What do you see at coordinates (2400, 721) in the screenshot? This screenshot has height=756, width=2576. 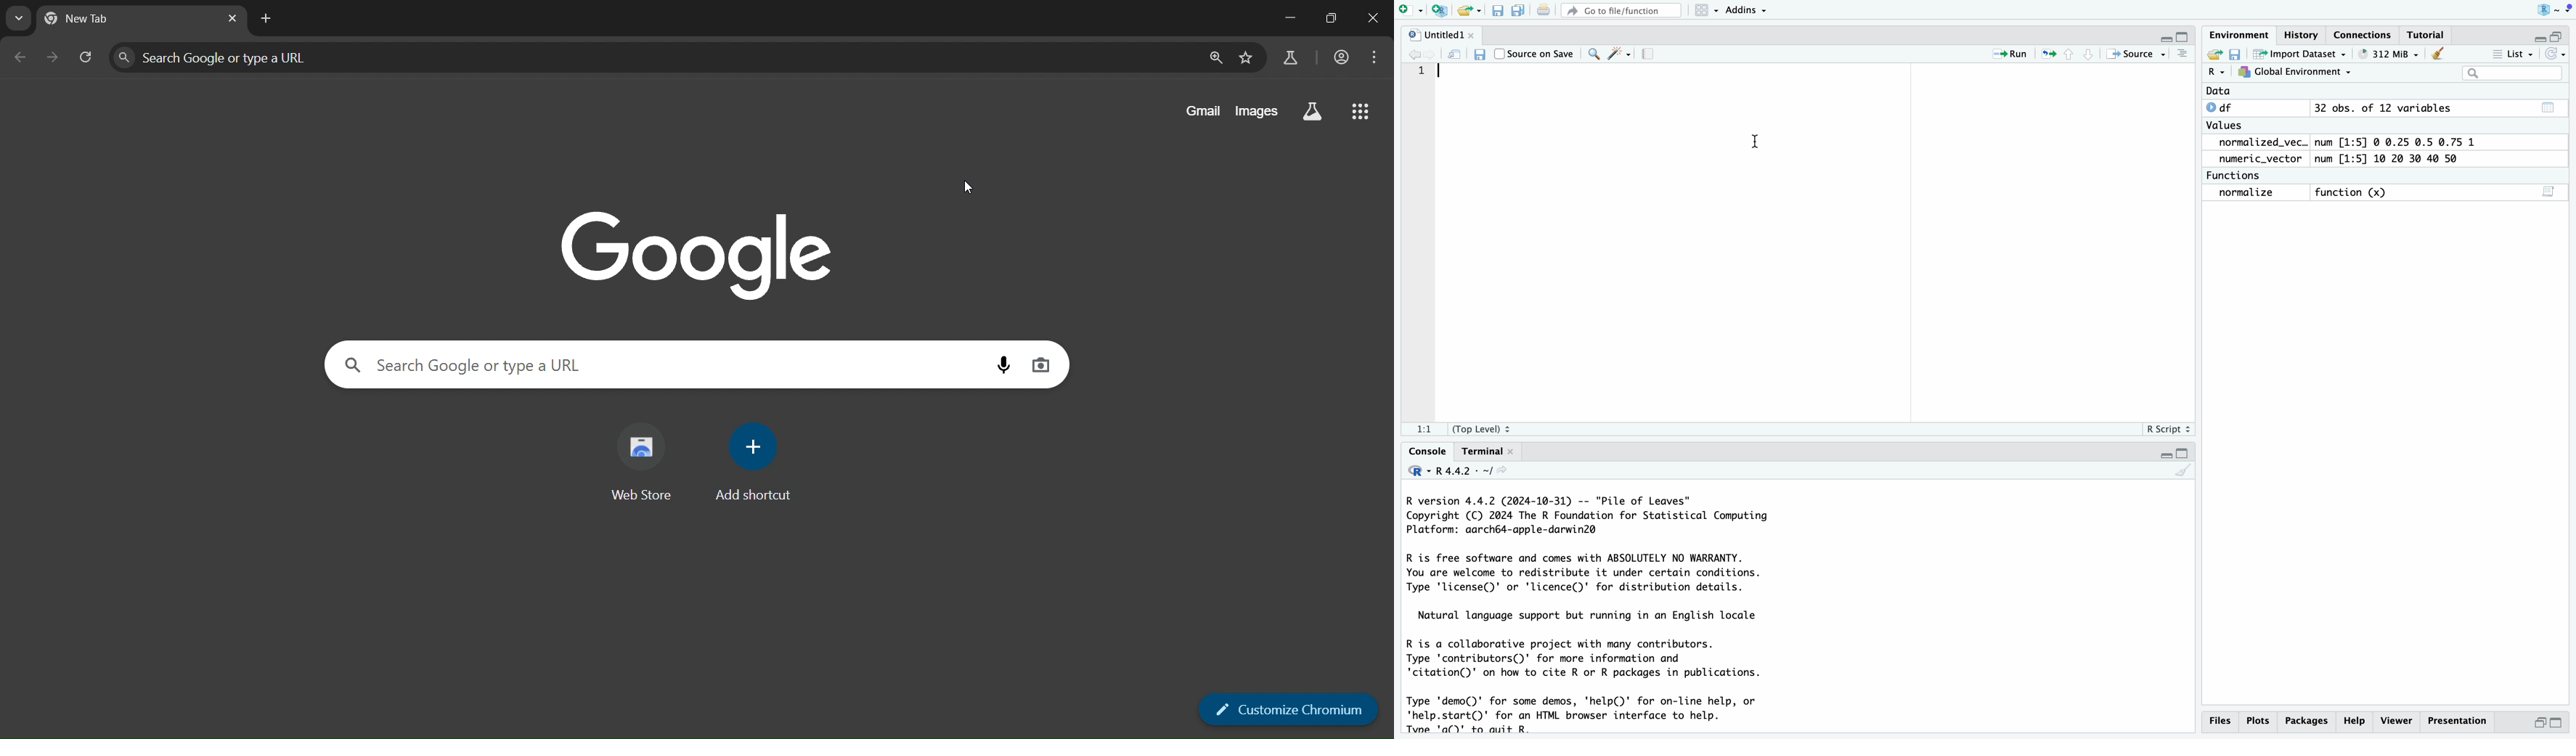 I see `p Viewer` at bounding box center [2400, 721].